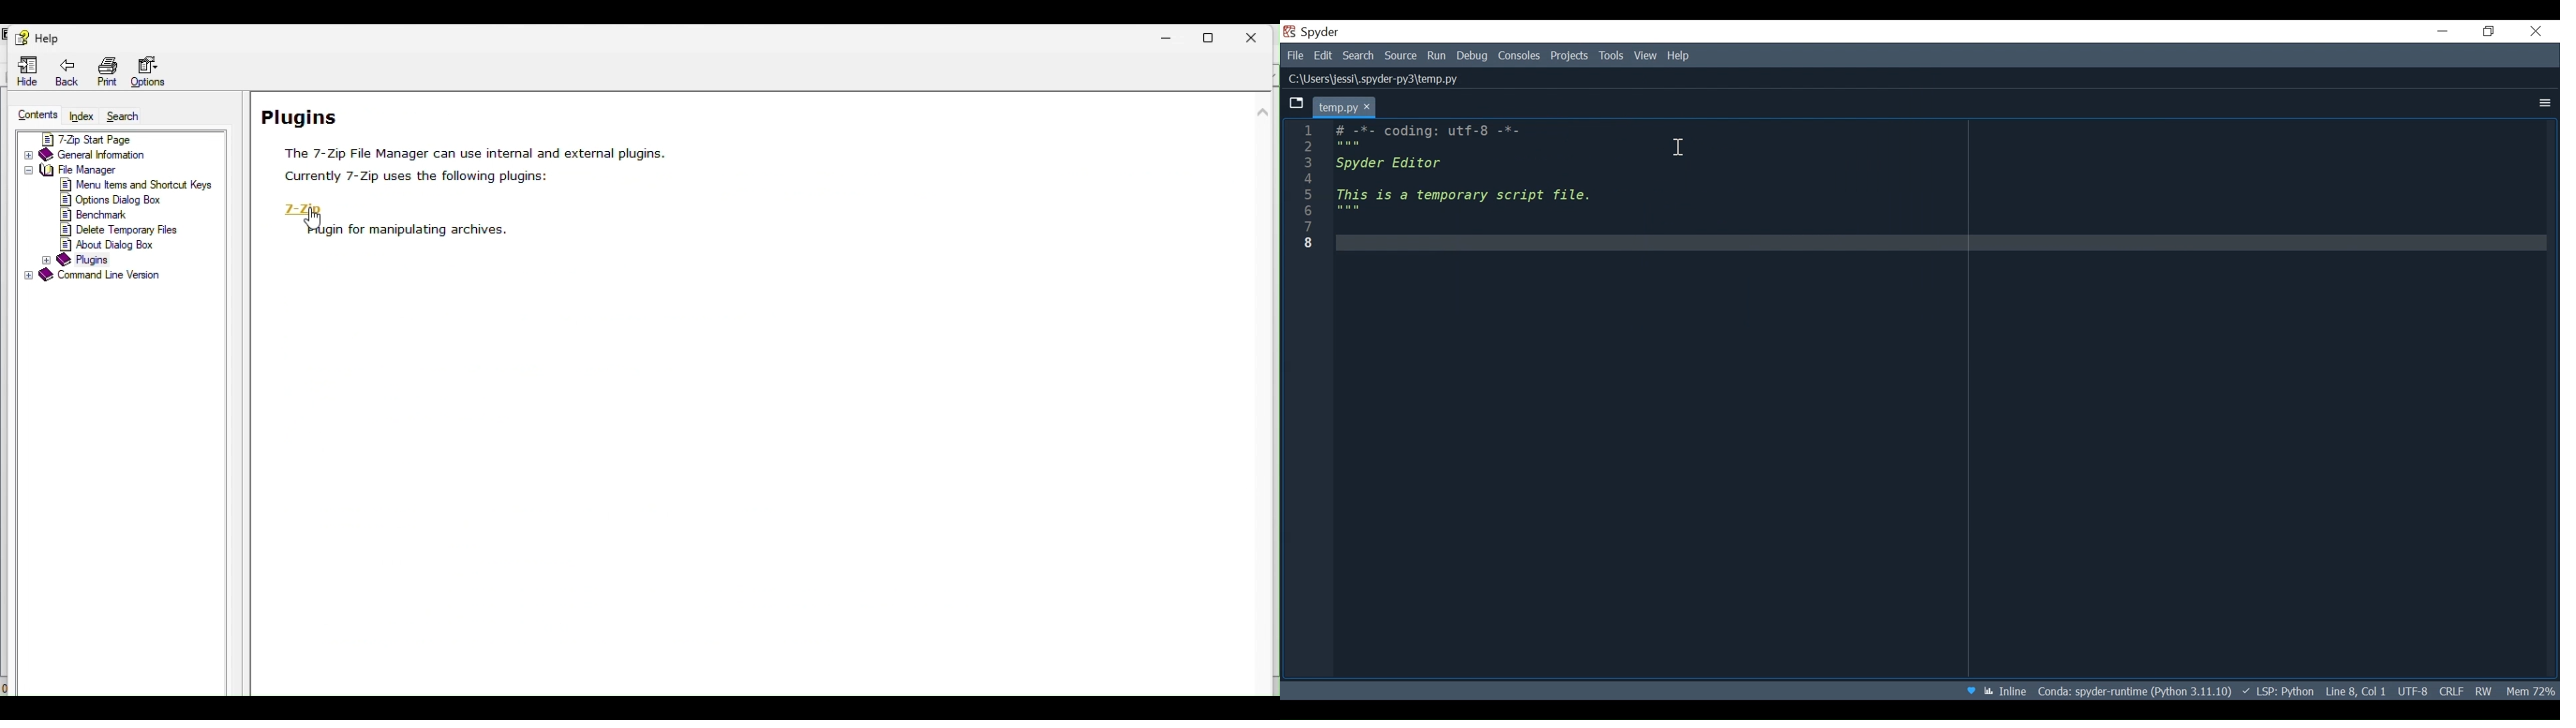 The height and width of the screenshot is (728, 2576). Describe the element at coordinates (101, 215) in the screenshot. I see `benchmark` at that location.